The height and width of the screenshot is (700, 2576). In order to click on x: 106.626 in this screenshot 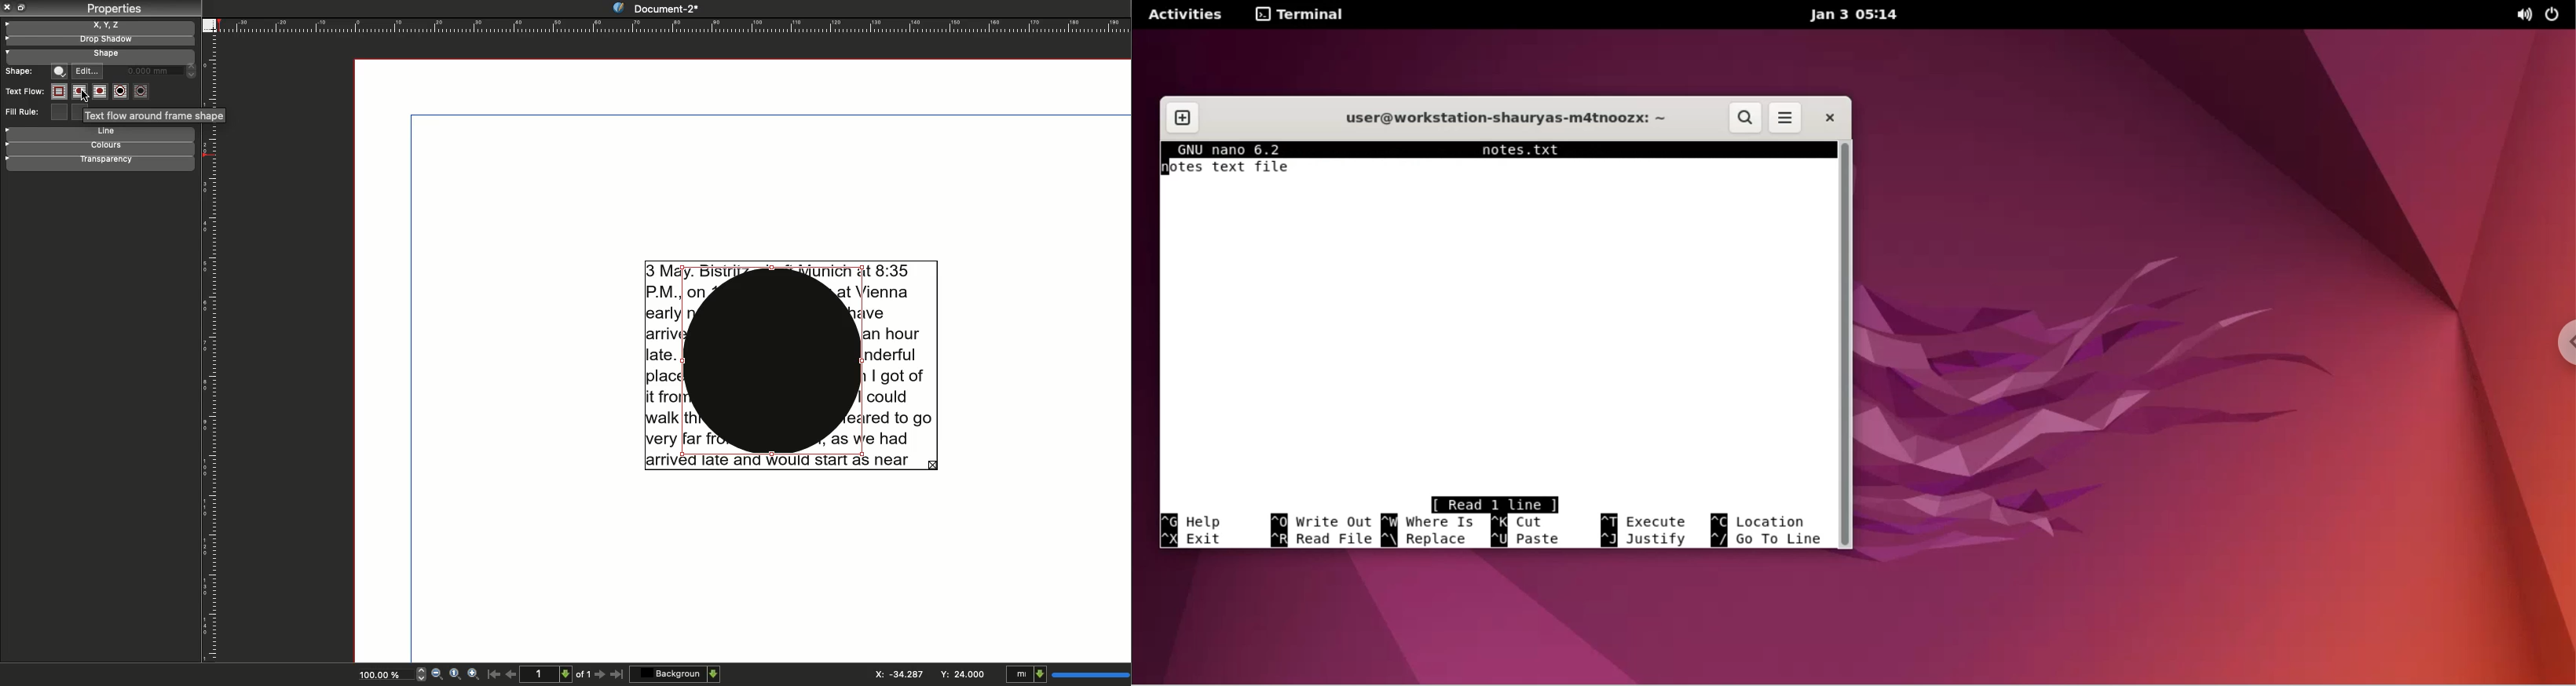, I will do `click(894, 673)`.